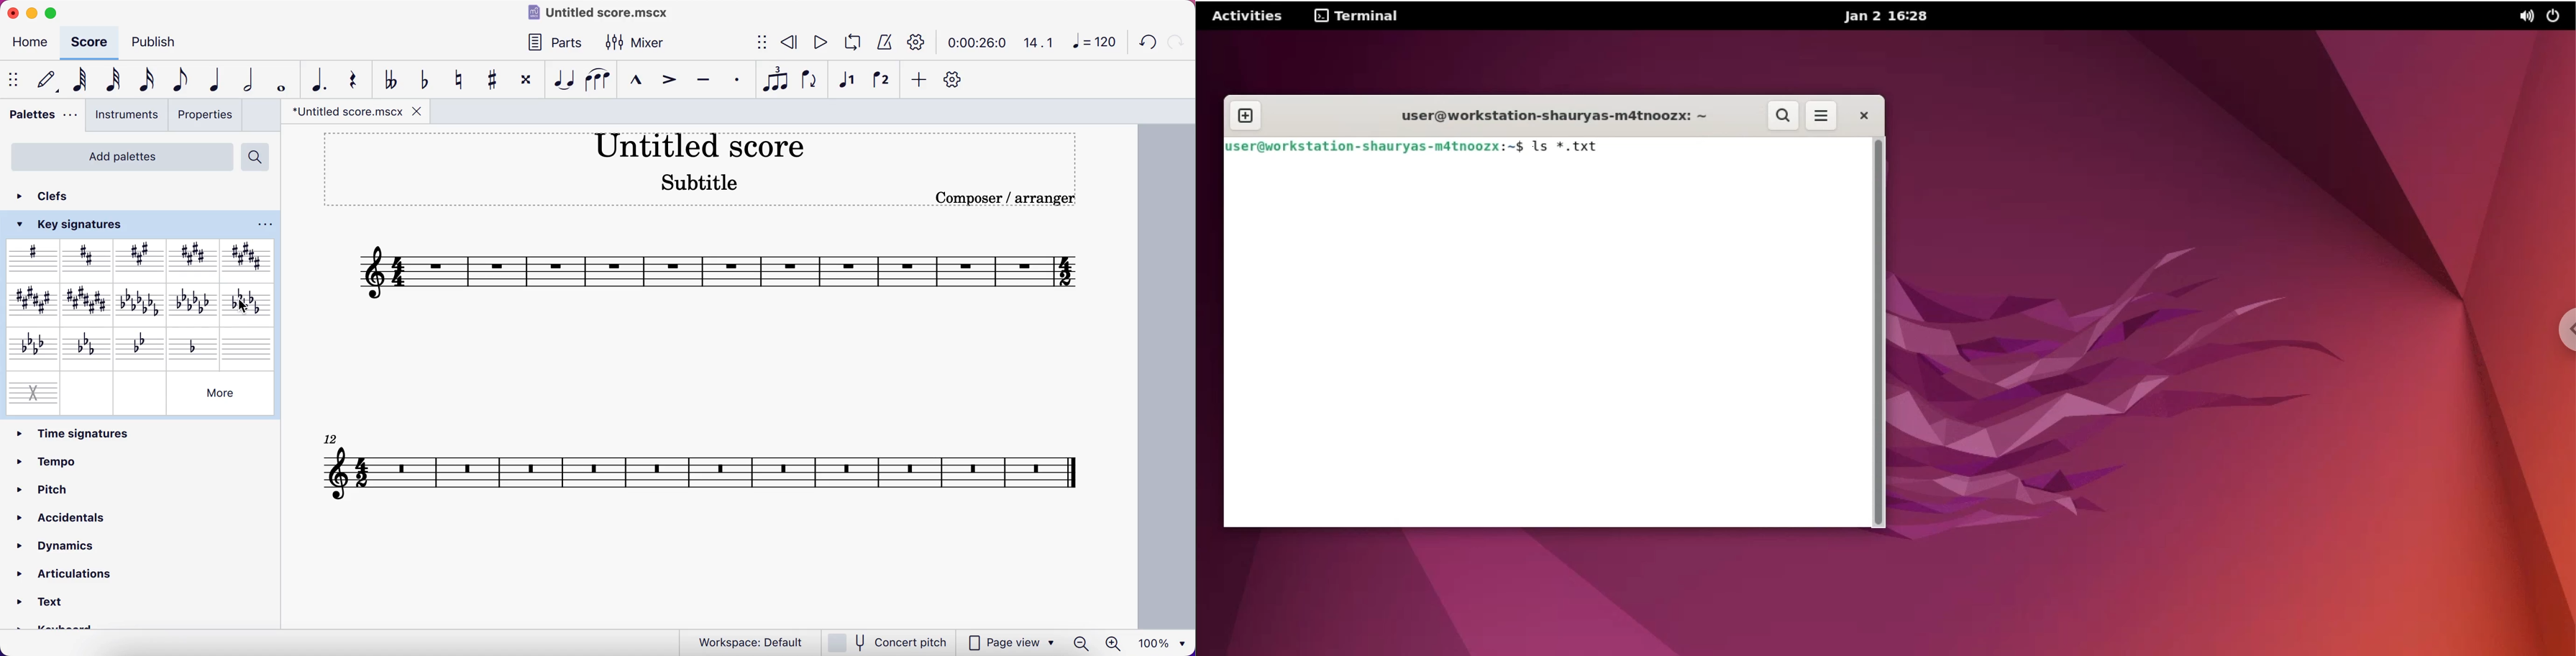  Describe the element at coordinates (761, 41) in the screenshot. I see `show/hide` at that location.